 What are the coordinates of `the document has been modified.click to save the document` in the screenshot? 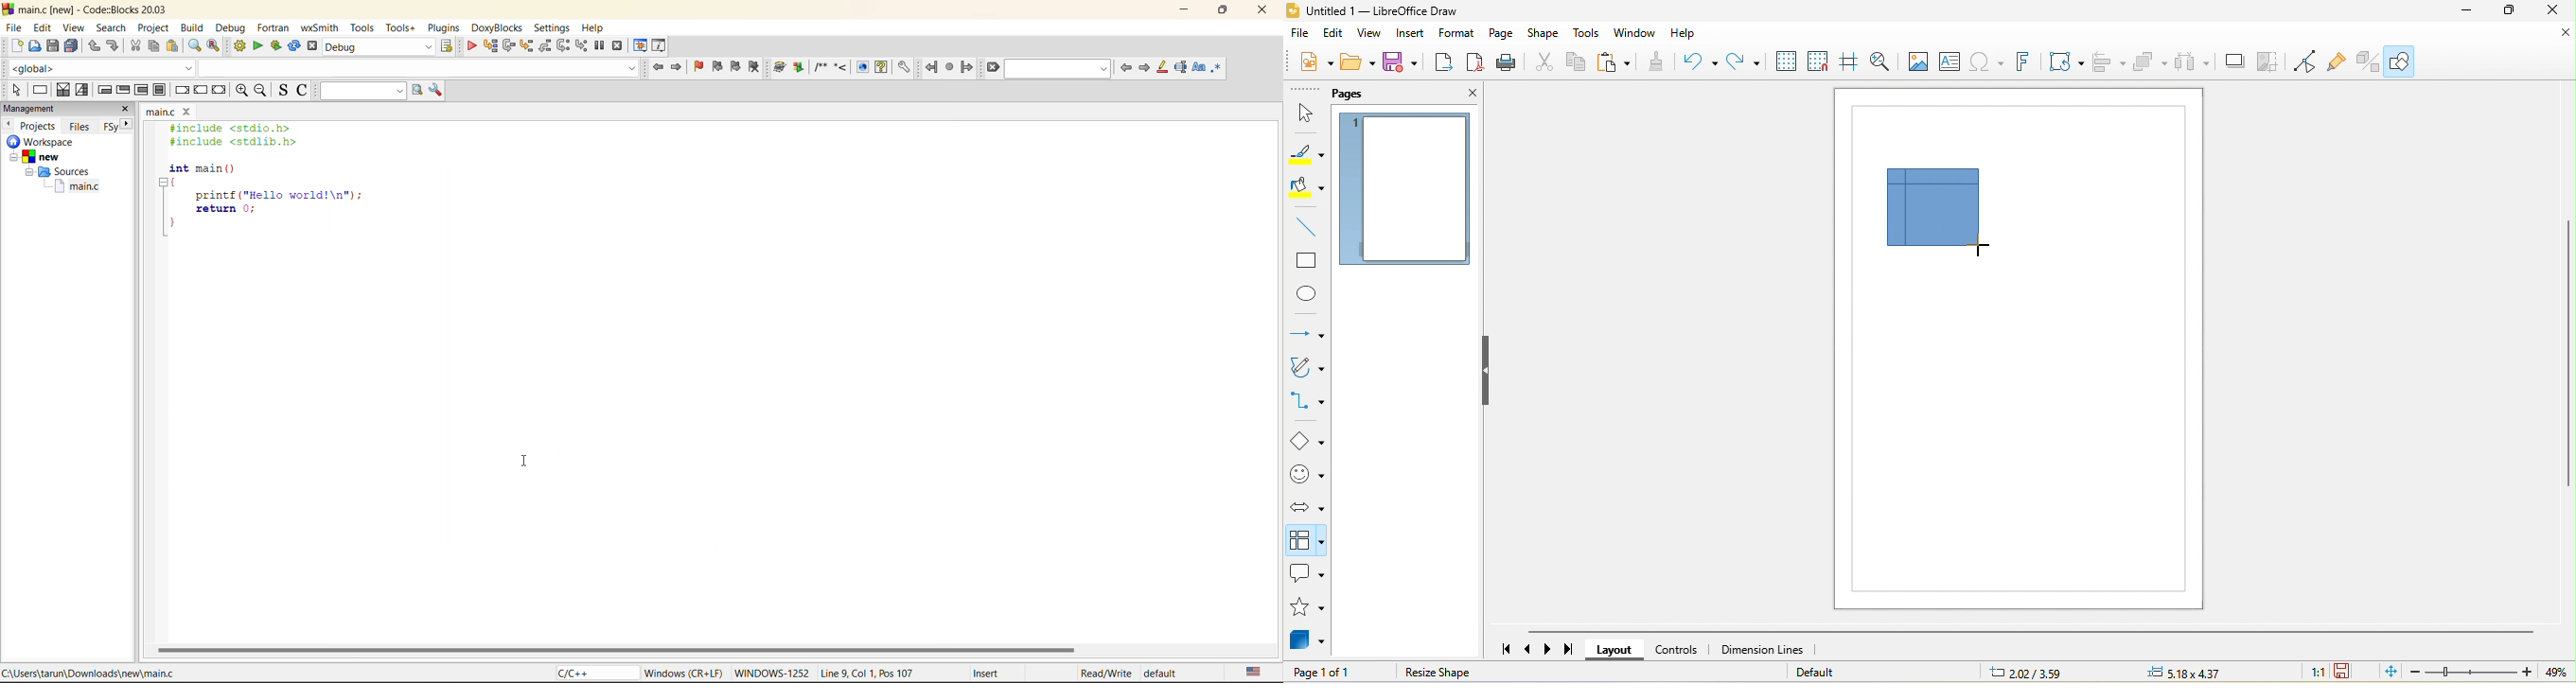 It's located at (2345, 672).